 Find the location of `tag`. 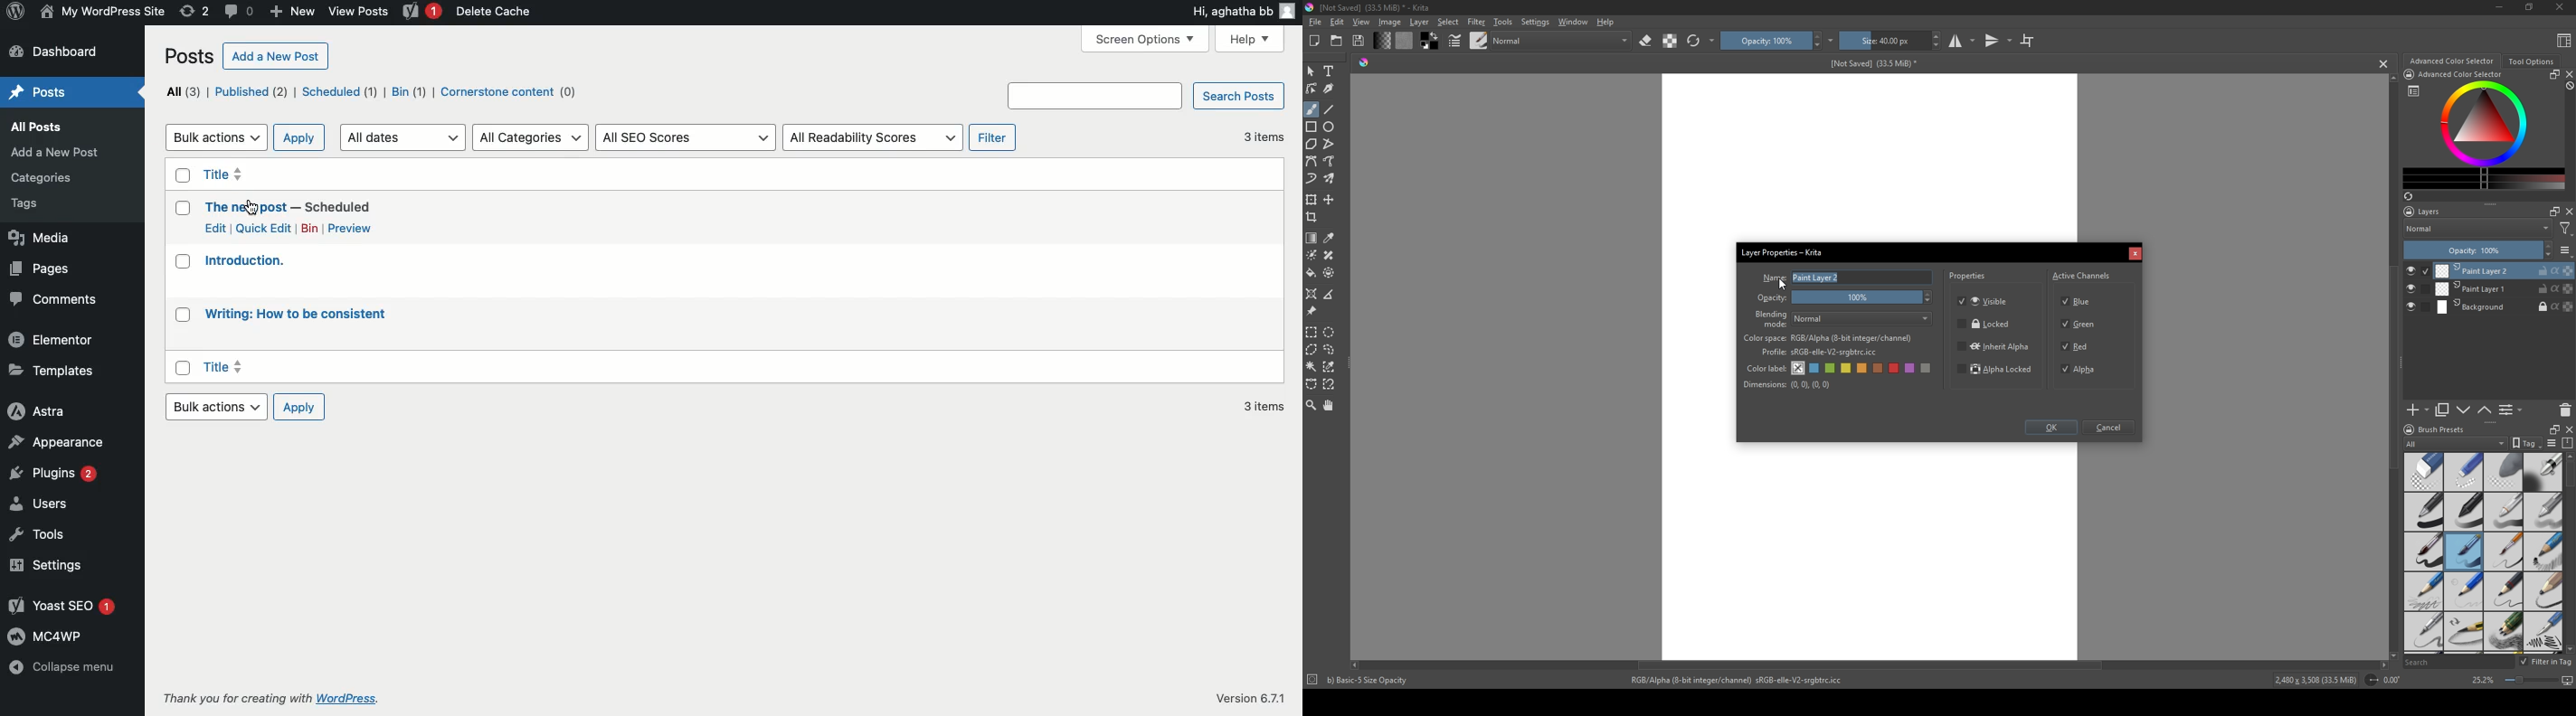

tag is located at coordinates (2525, 444).